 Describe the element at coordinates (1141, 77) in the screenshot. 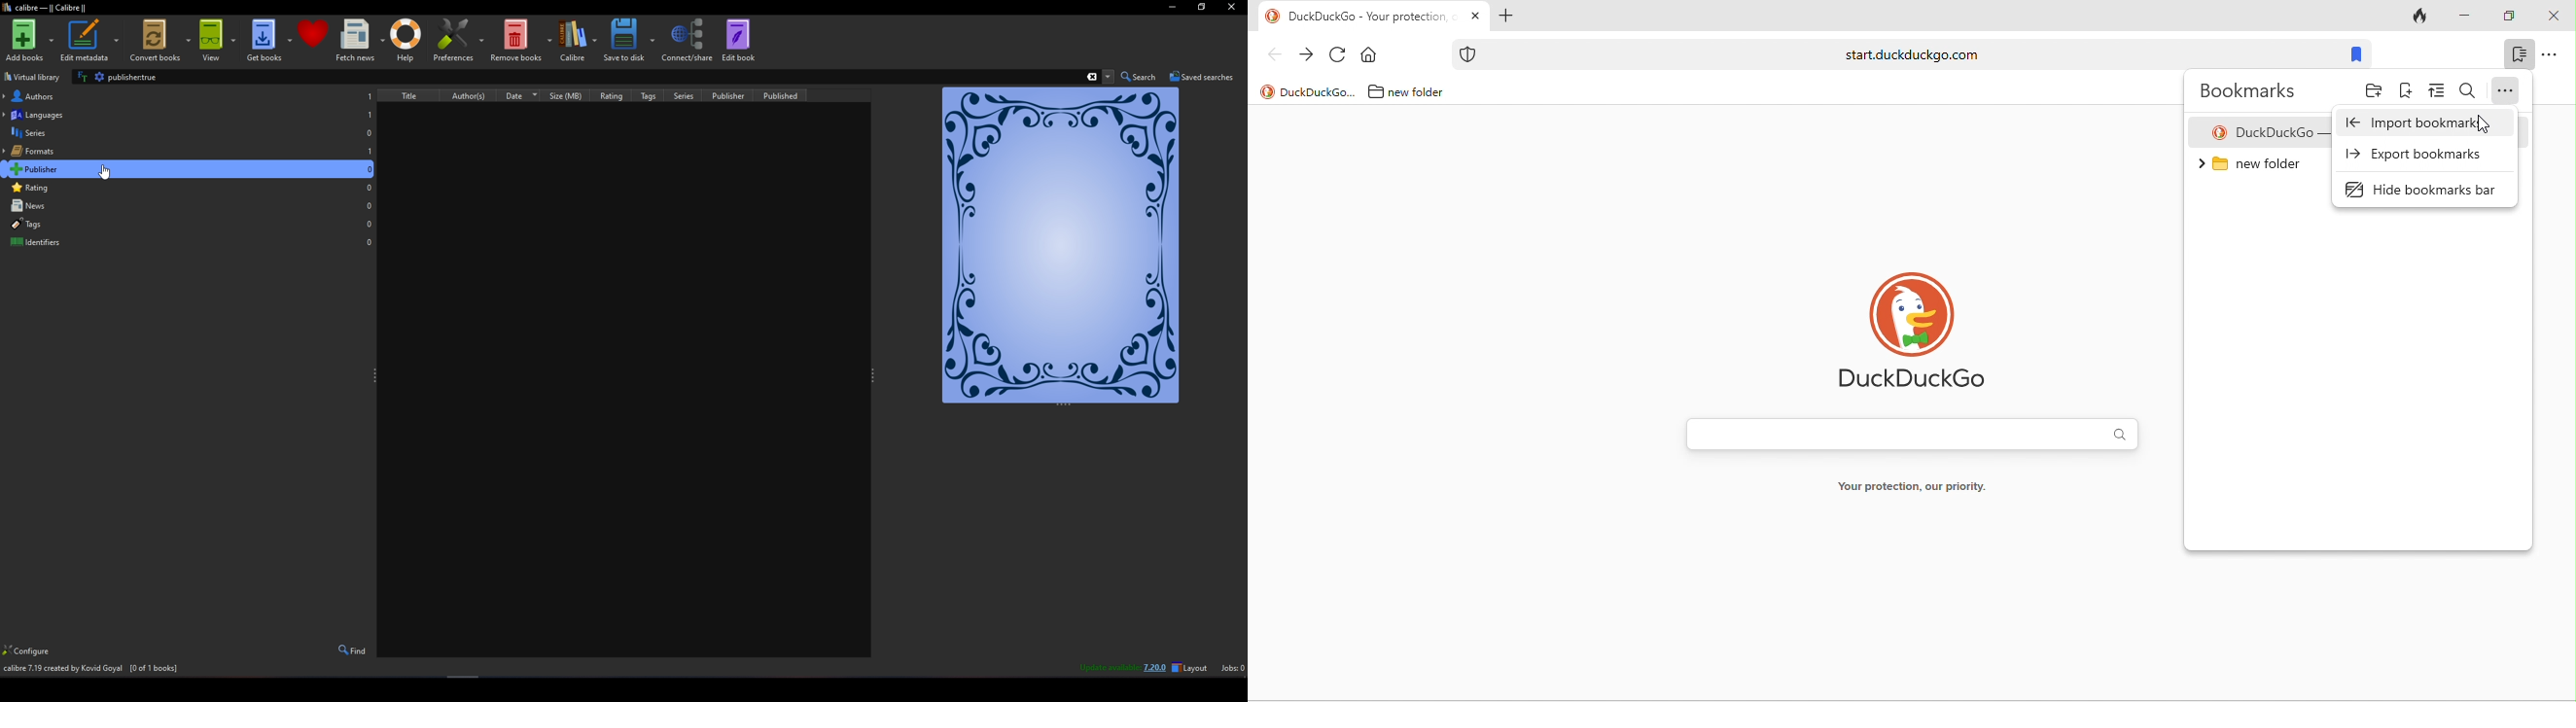

I see `Search` at that location.